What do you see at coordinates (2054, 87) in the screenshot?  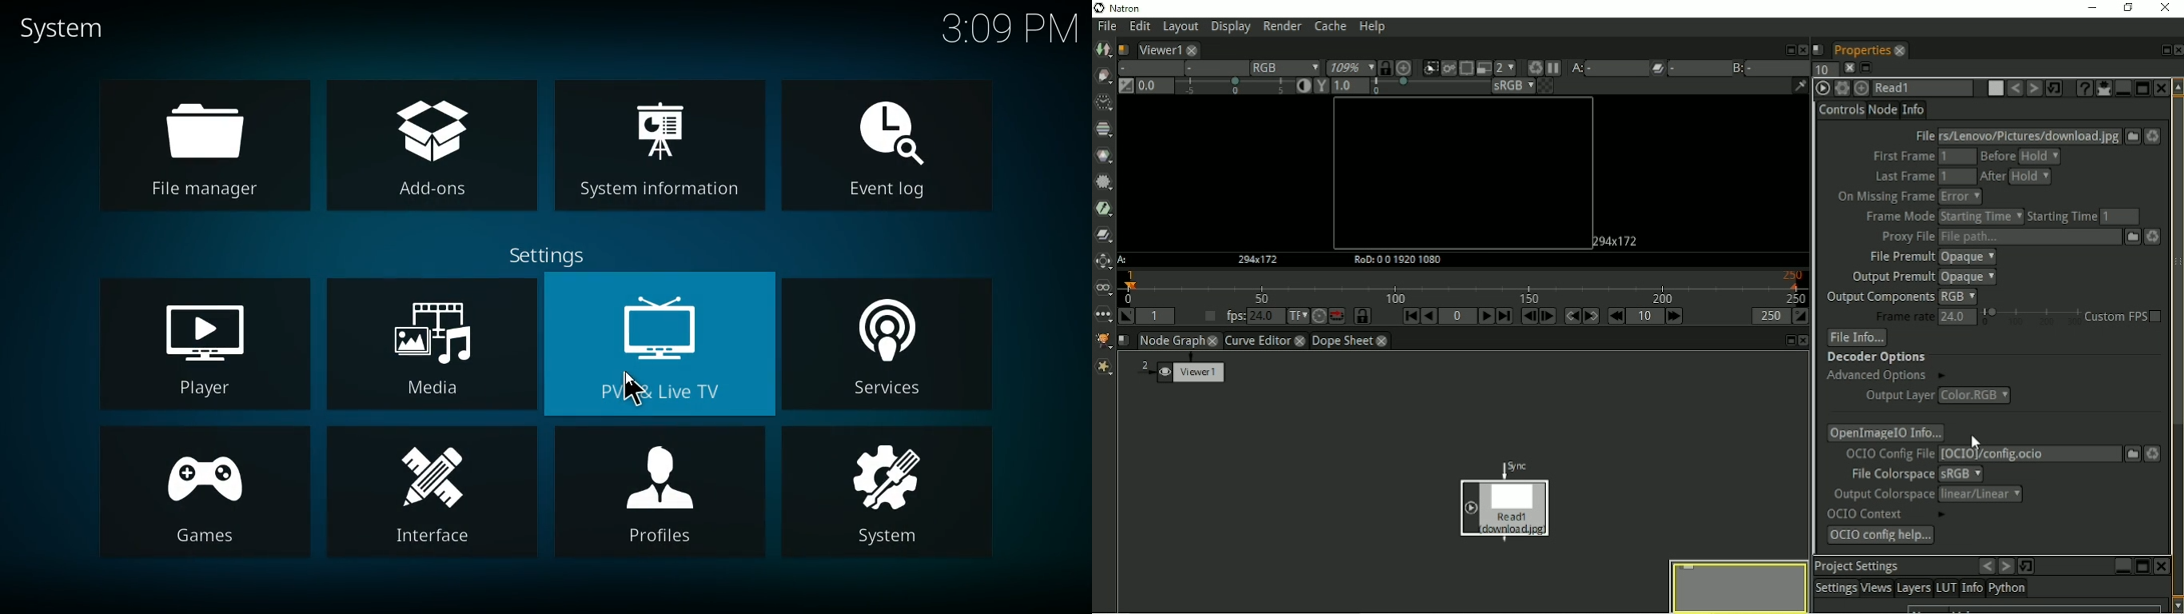 I see `Restore default values` at bounding box center [2054, 87].